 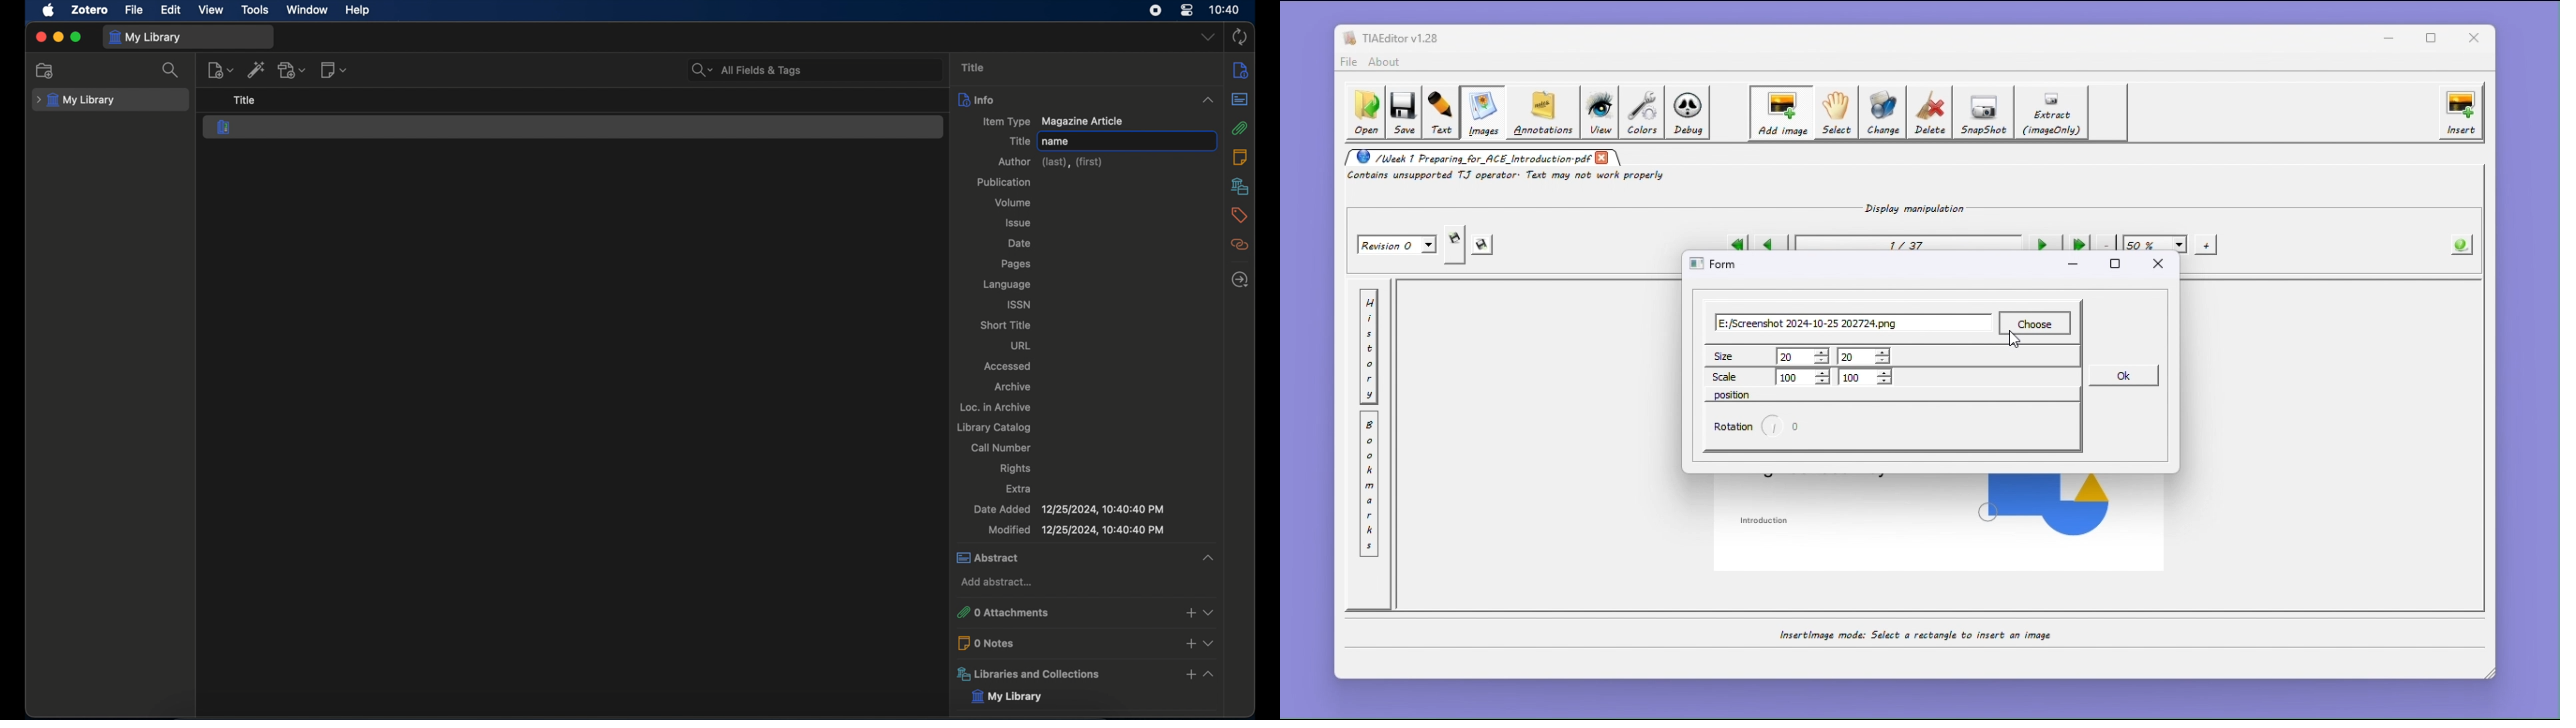 What do you see at coordinates (1009, 366) in the screenshot?
I see `accessed` at bounding box center [1009, 366].